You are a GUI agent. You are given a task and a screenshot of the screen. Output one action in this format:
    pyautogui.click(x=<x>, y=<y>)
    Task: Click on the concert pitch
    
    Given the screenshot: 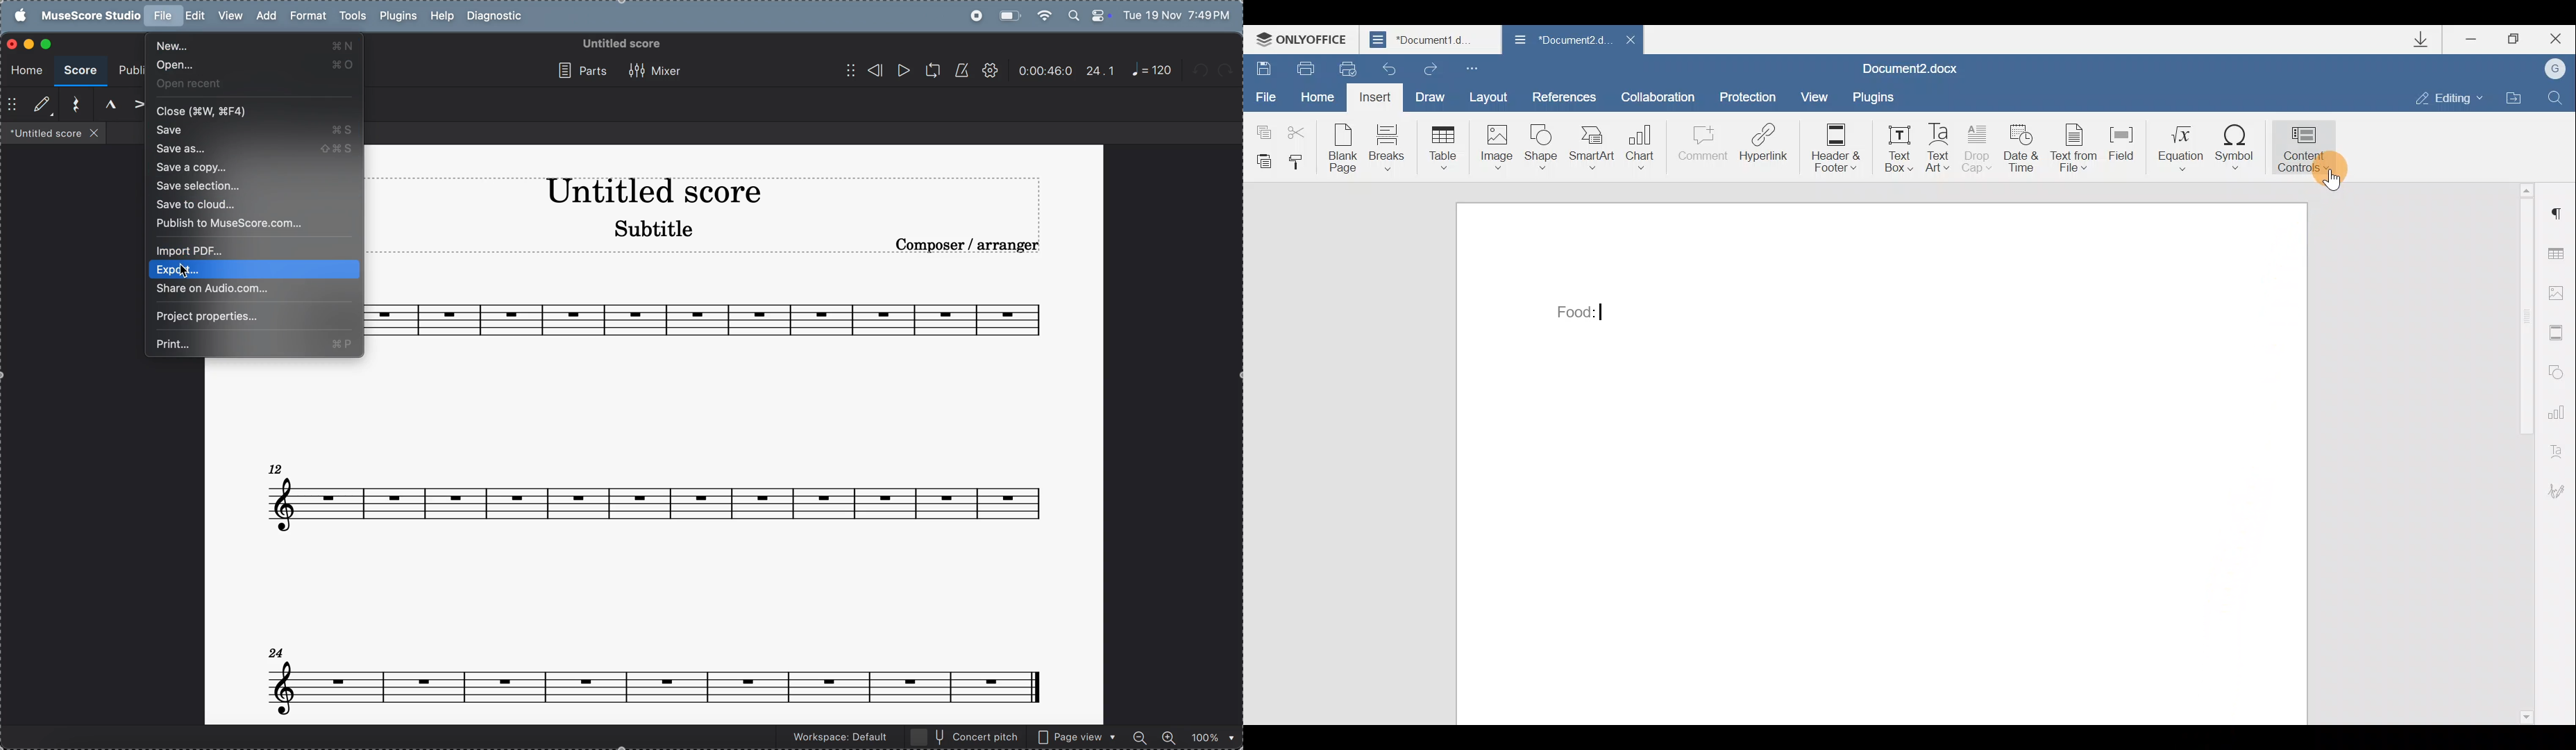 What is the action you would take?
    pyautogui.click(x=966, y=736)
    